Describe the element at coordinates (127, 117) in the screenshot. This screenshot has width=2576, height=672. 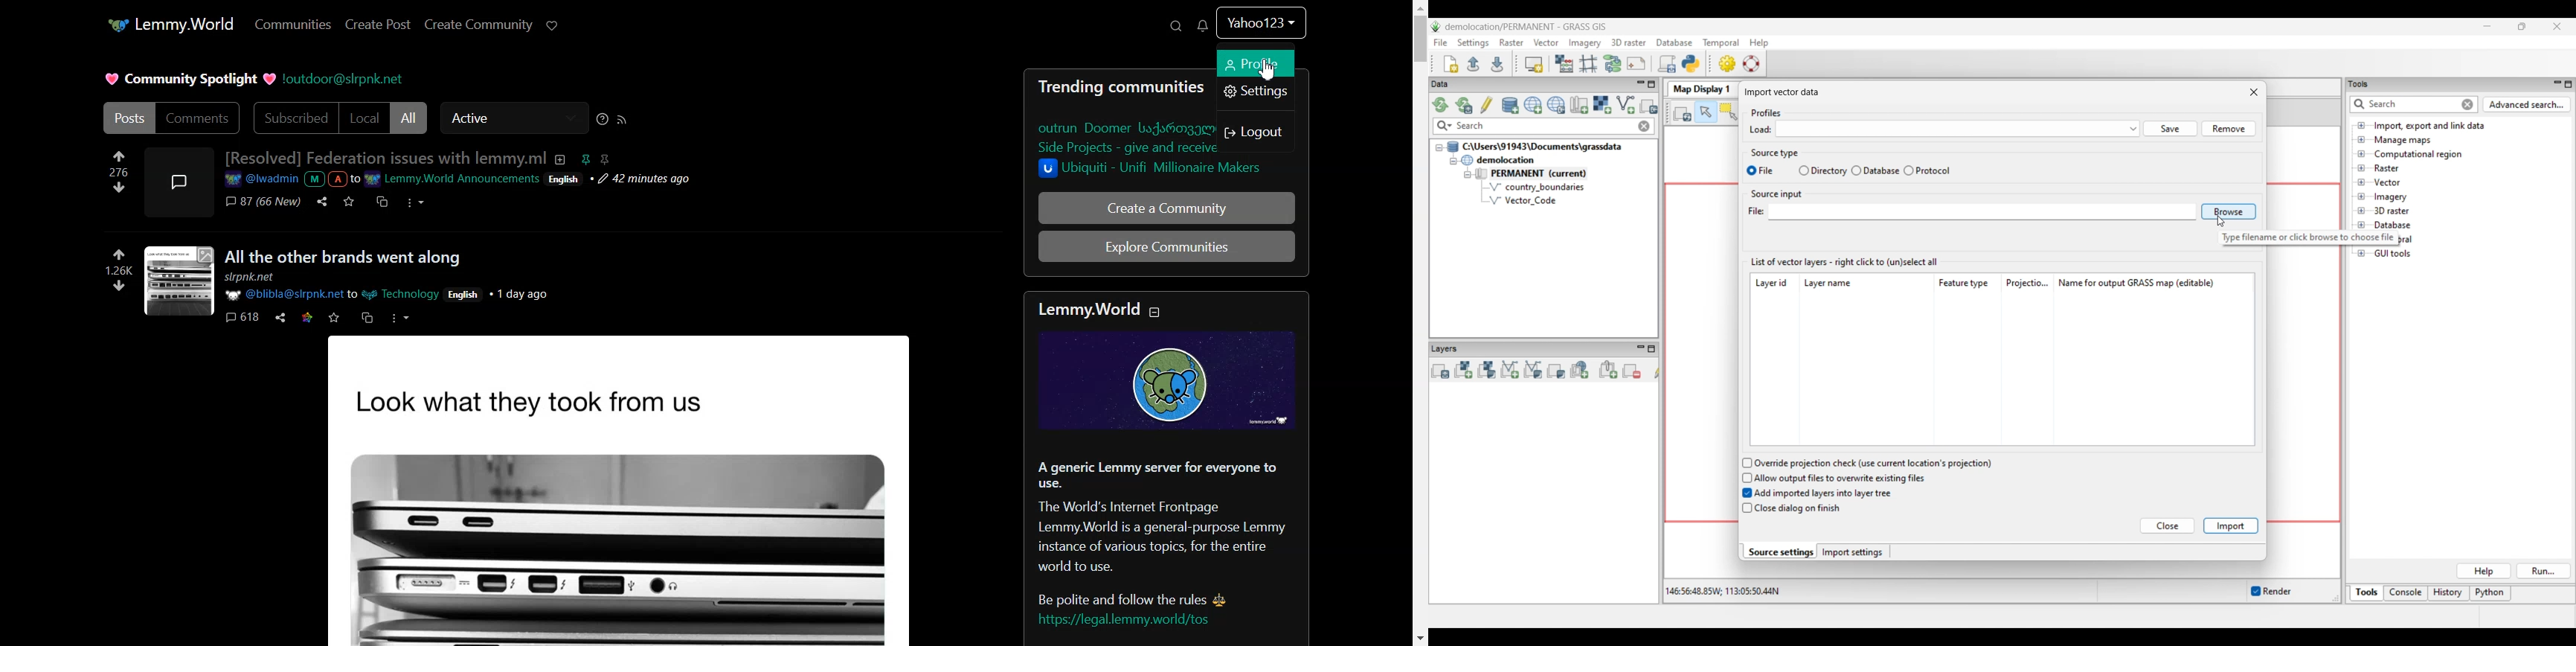
I see `Posts` at that location.